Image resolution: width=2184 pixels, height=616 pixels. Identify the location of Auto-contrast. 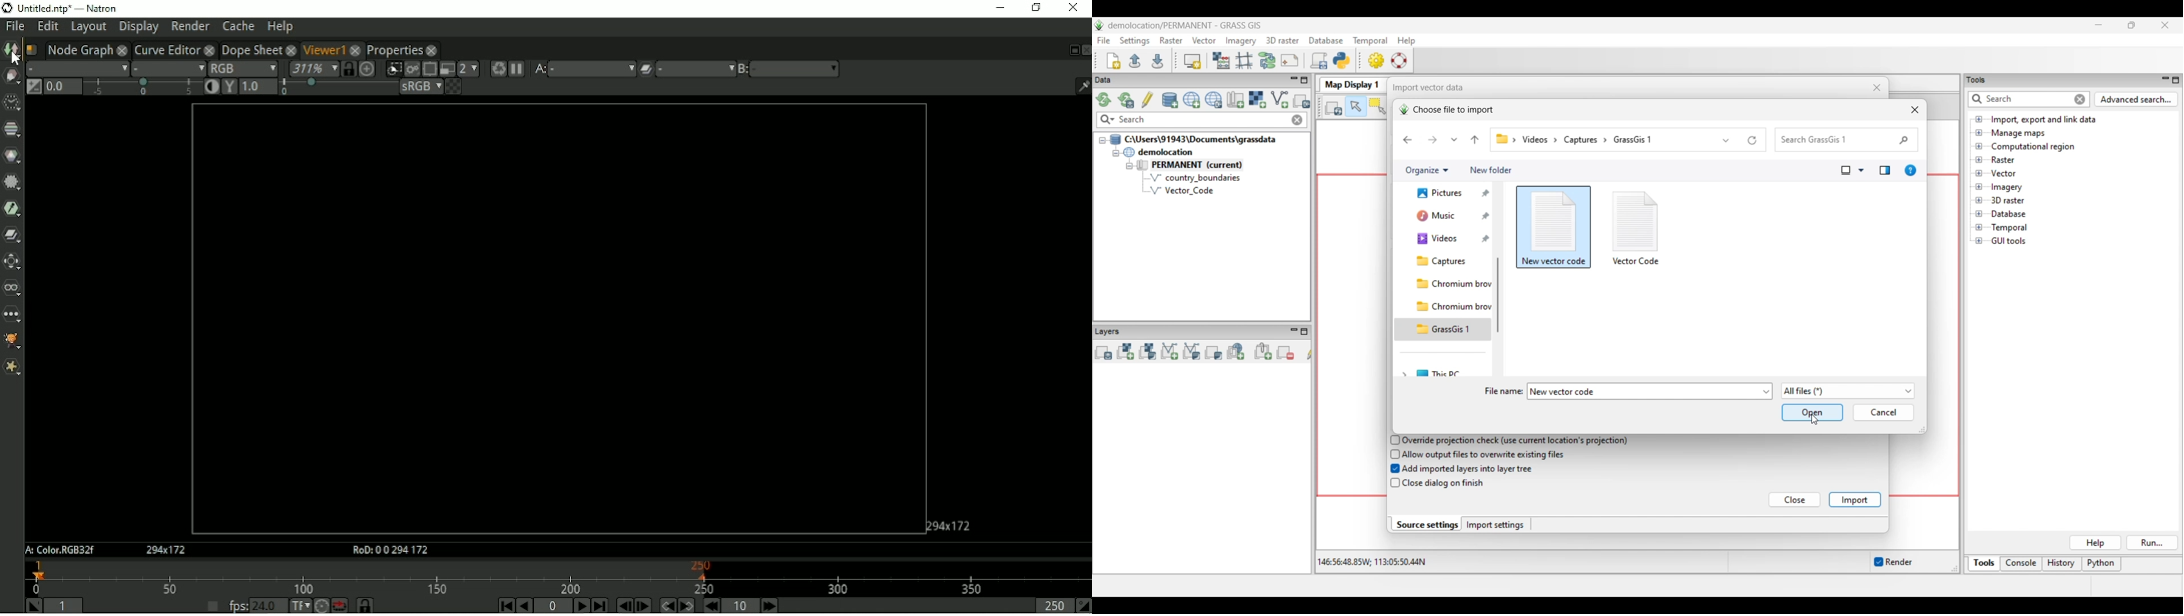
(211, 86).